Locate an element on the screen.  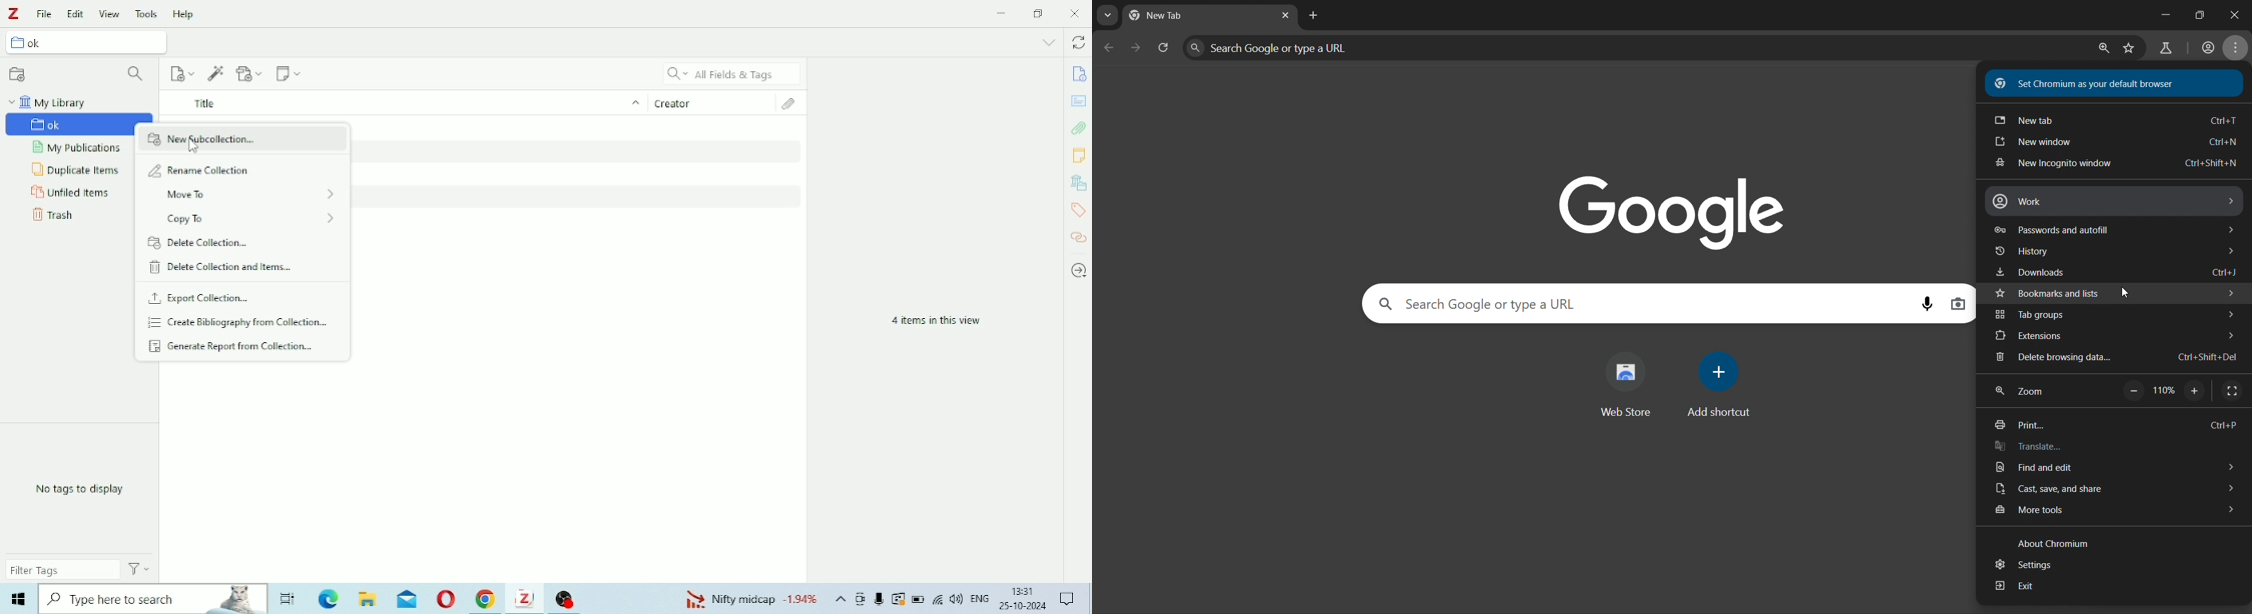
zoom  is located at coordinates (2106, 49).